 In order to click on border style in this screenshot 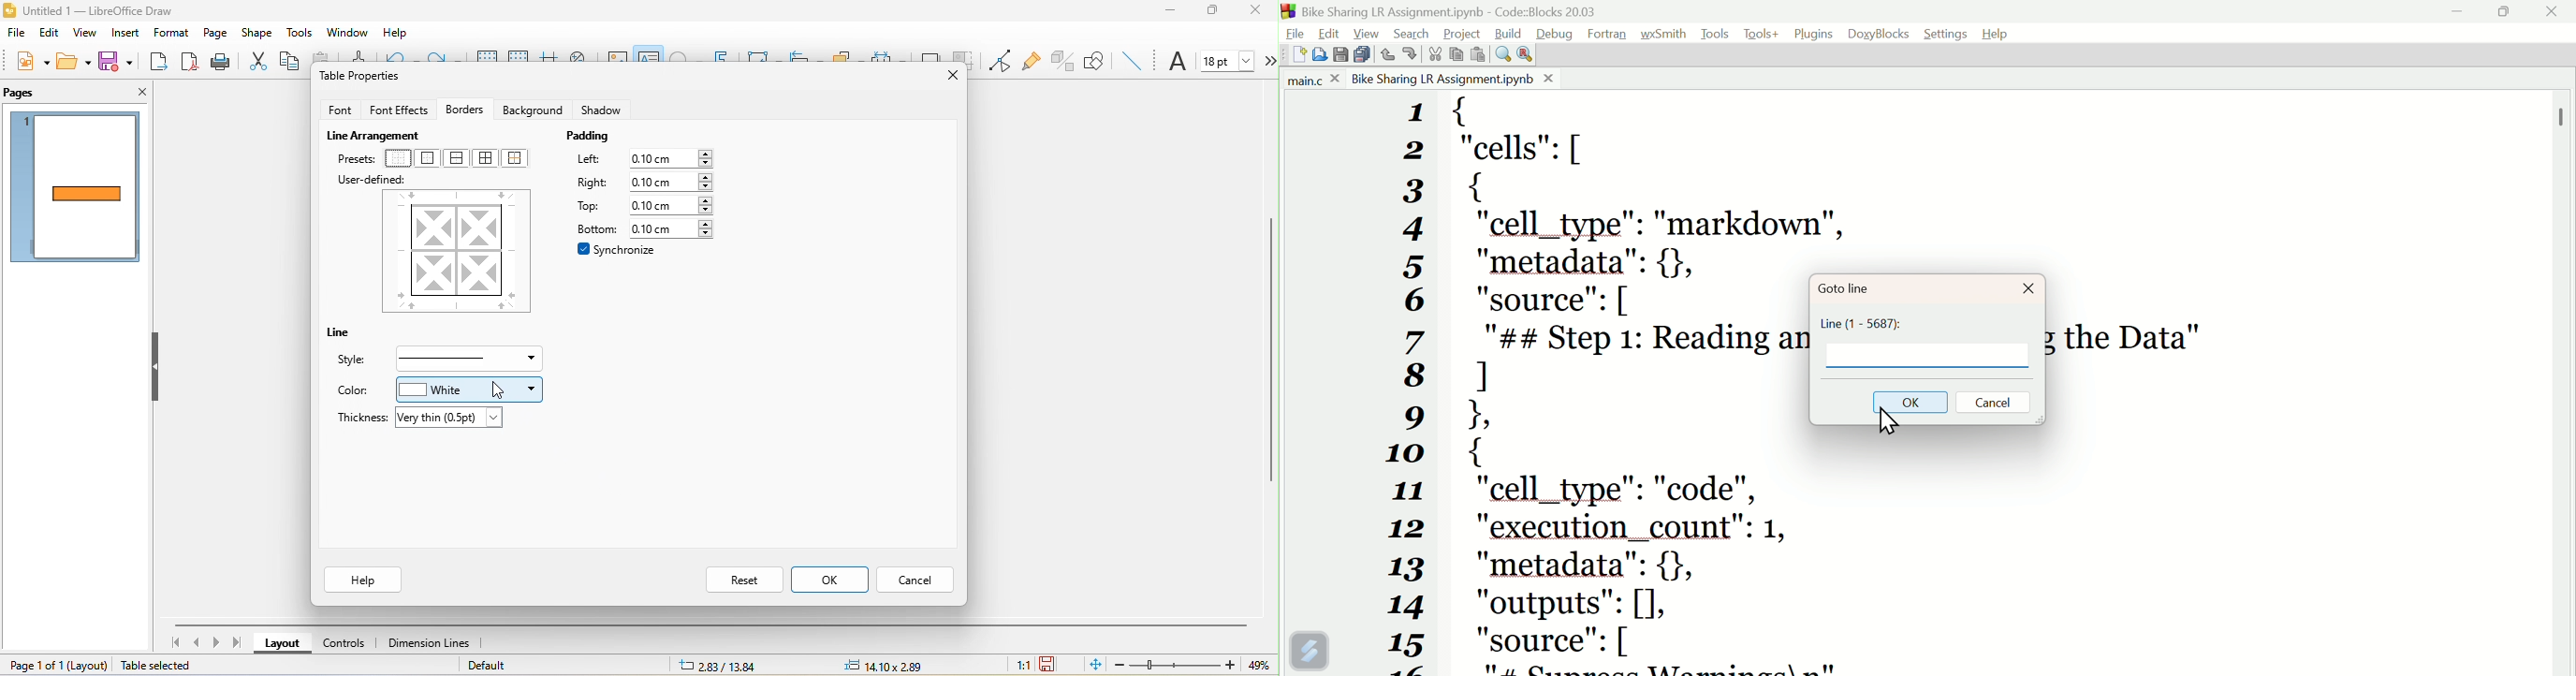, I will do `click(472, 358)`.